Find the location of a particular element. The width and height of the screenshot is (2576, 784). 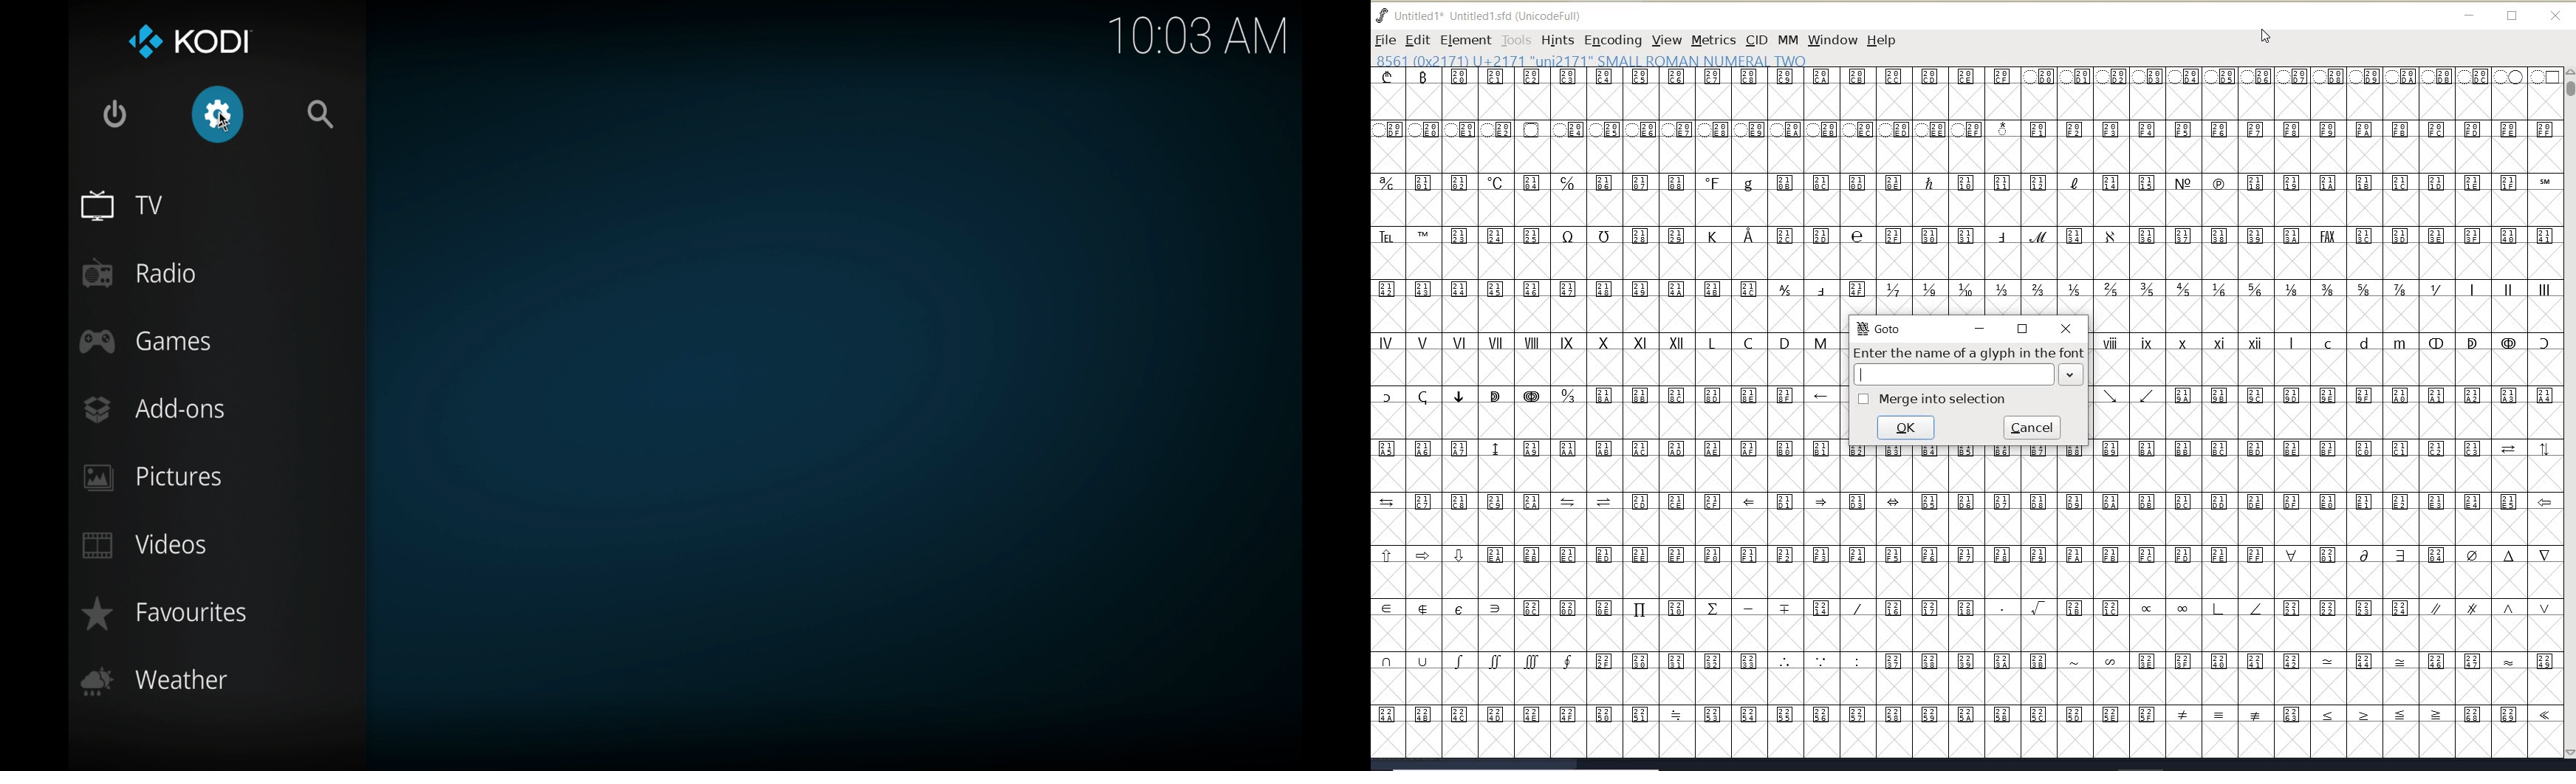

favorites is located at coordinates (164, 614).